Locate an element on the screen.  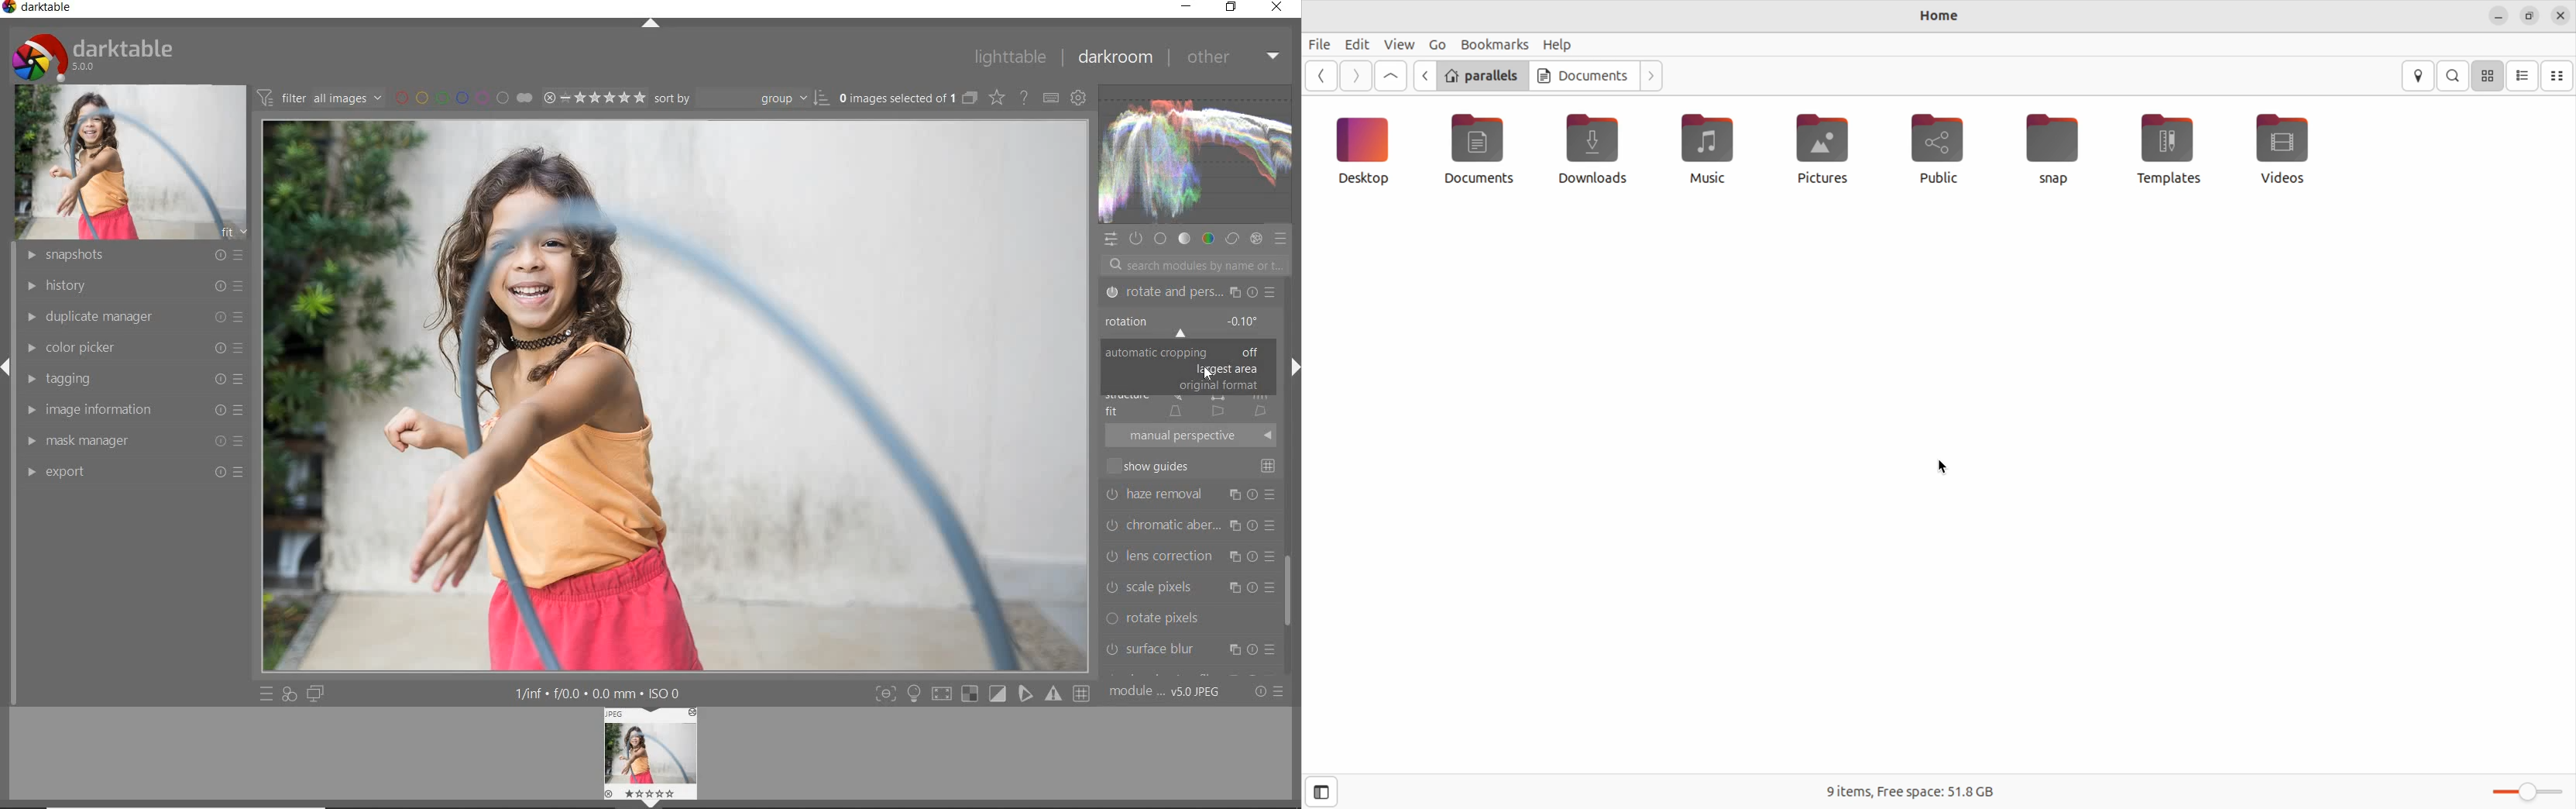
snapshots is located at coordinates (132, 256).